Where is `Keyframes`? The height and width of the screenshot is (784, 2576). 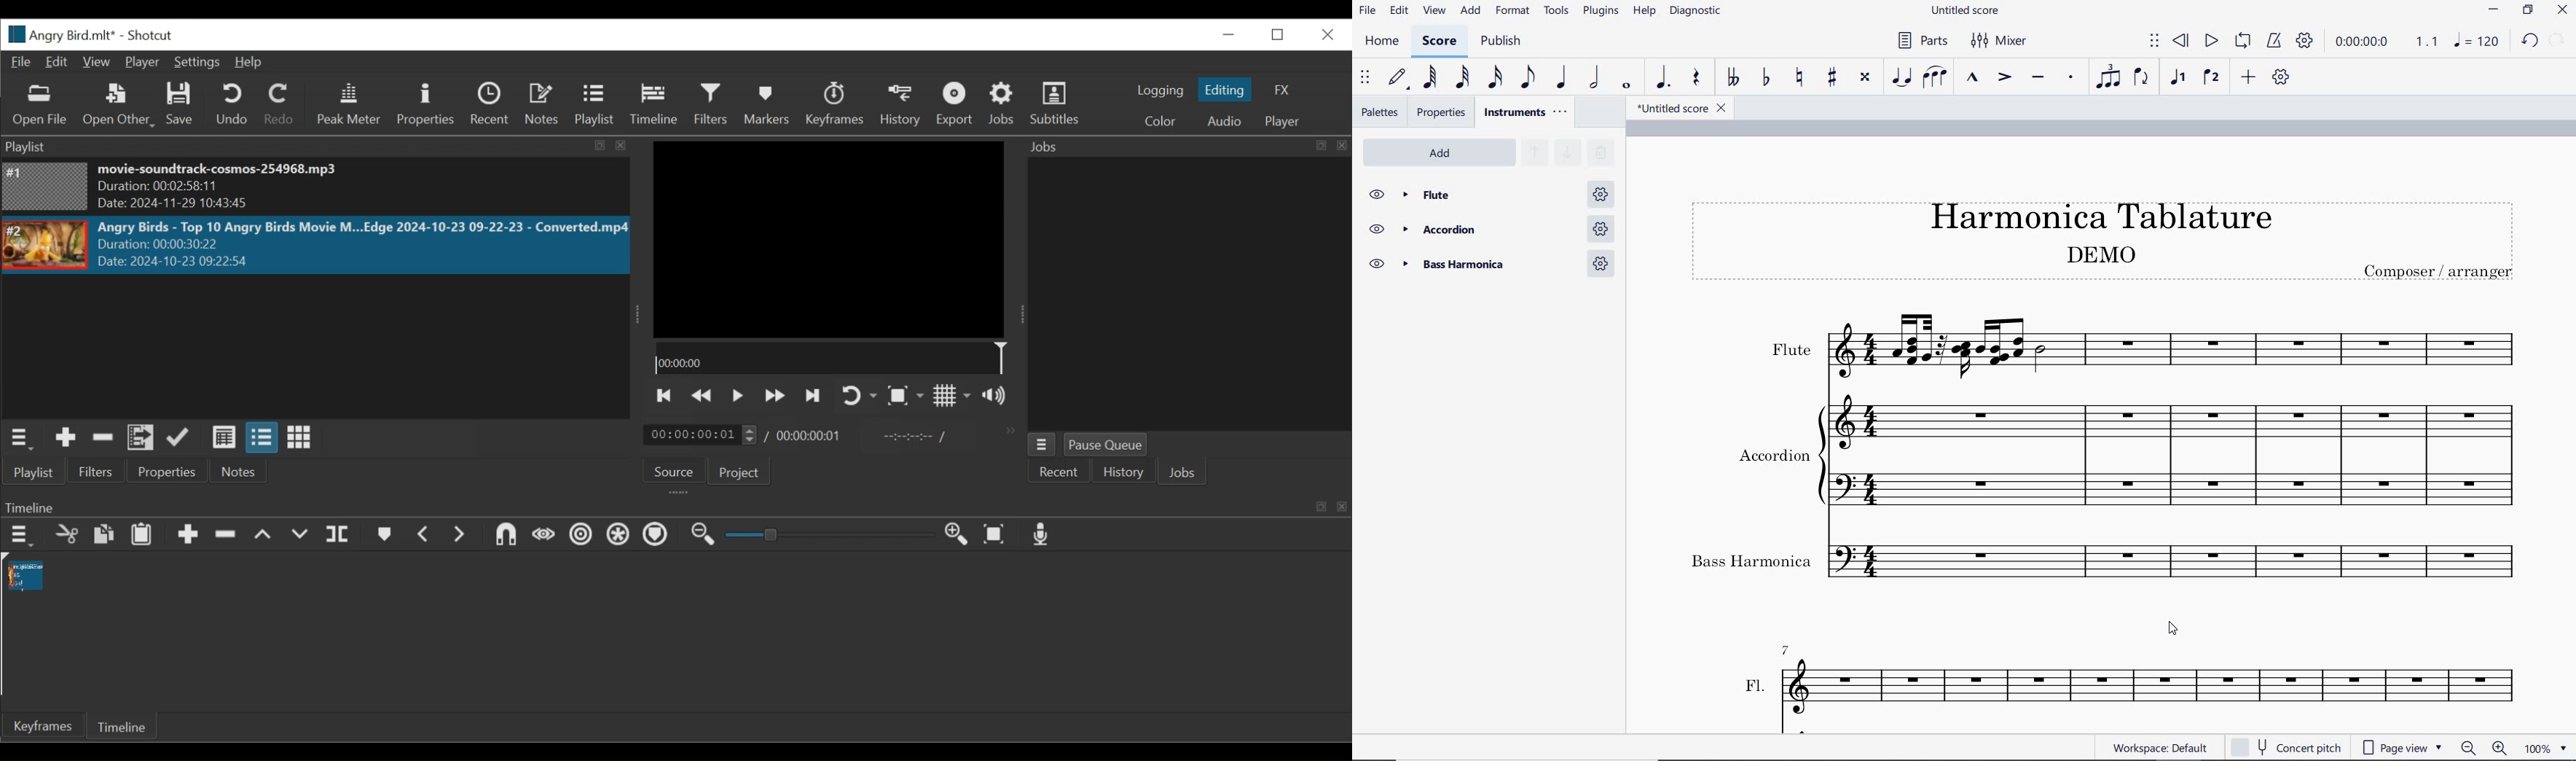 Keyframes is located at coordinates (833, 104).